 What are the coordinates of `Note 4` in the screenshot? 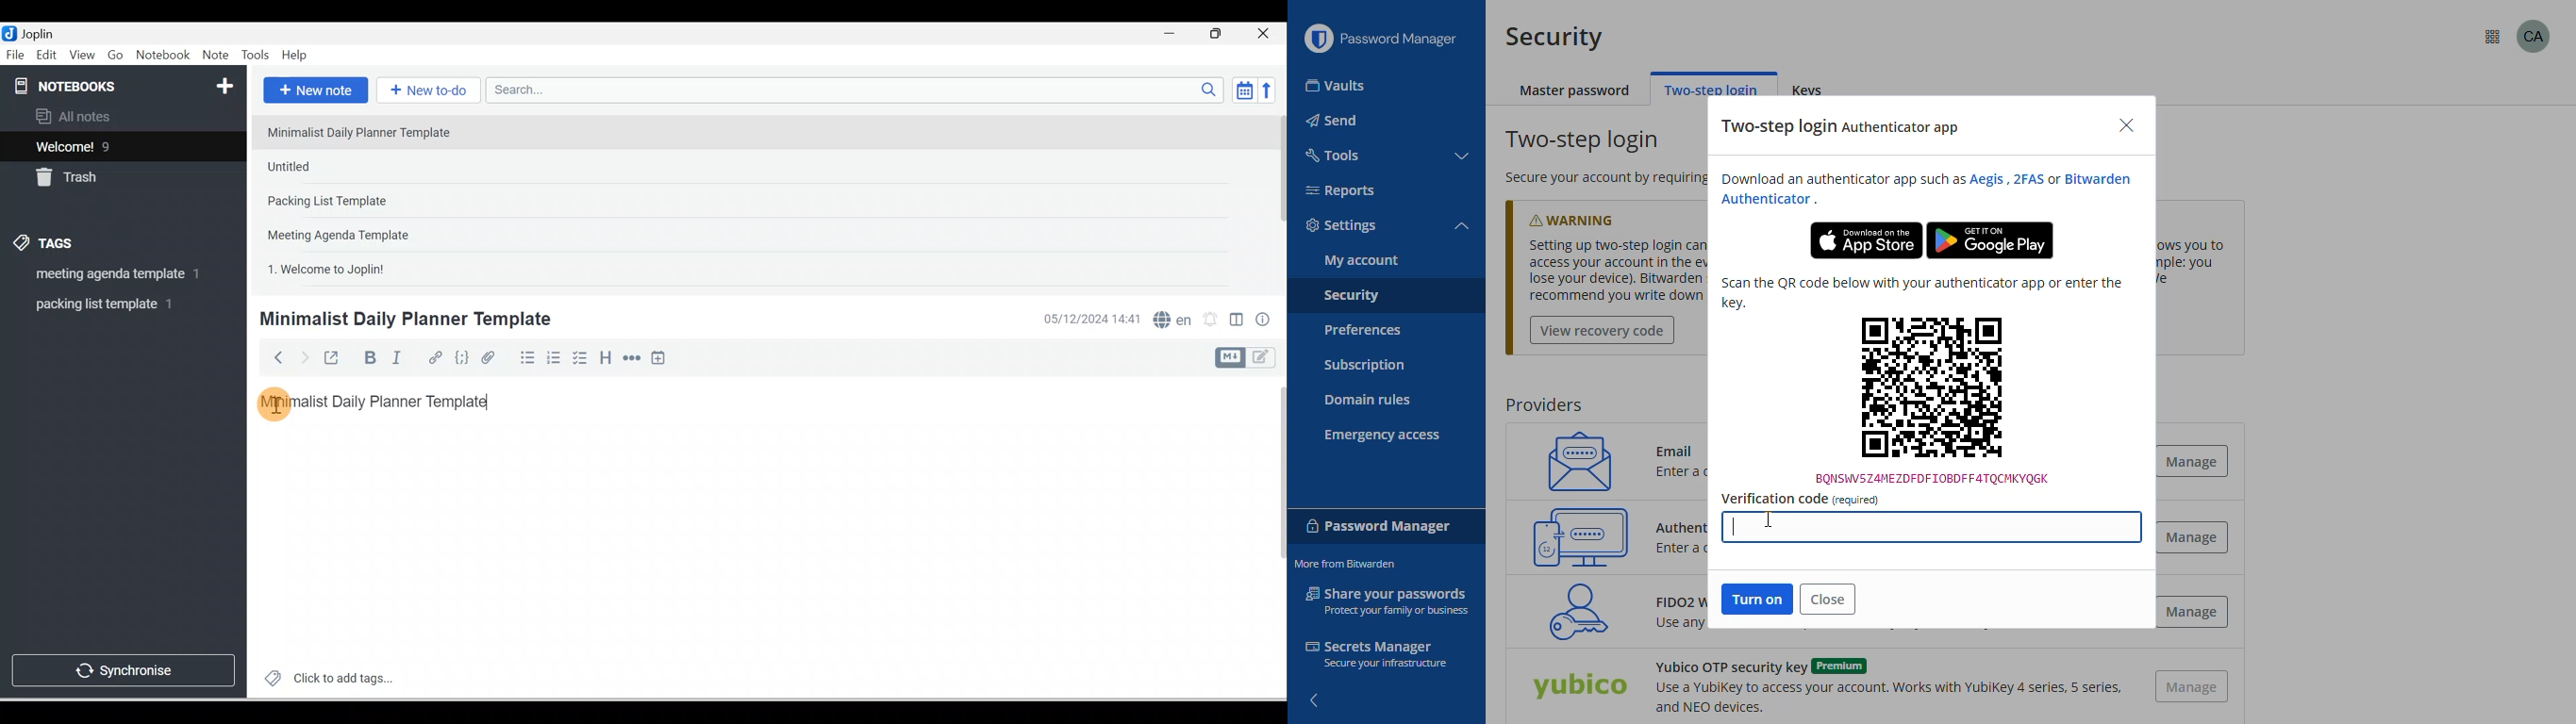 It's located at (357, 232).